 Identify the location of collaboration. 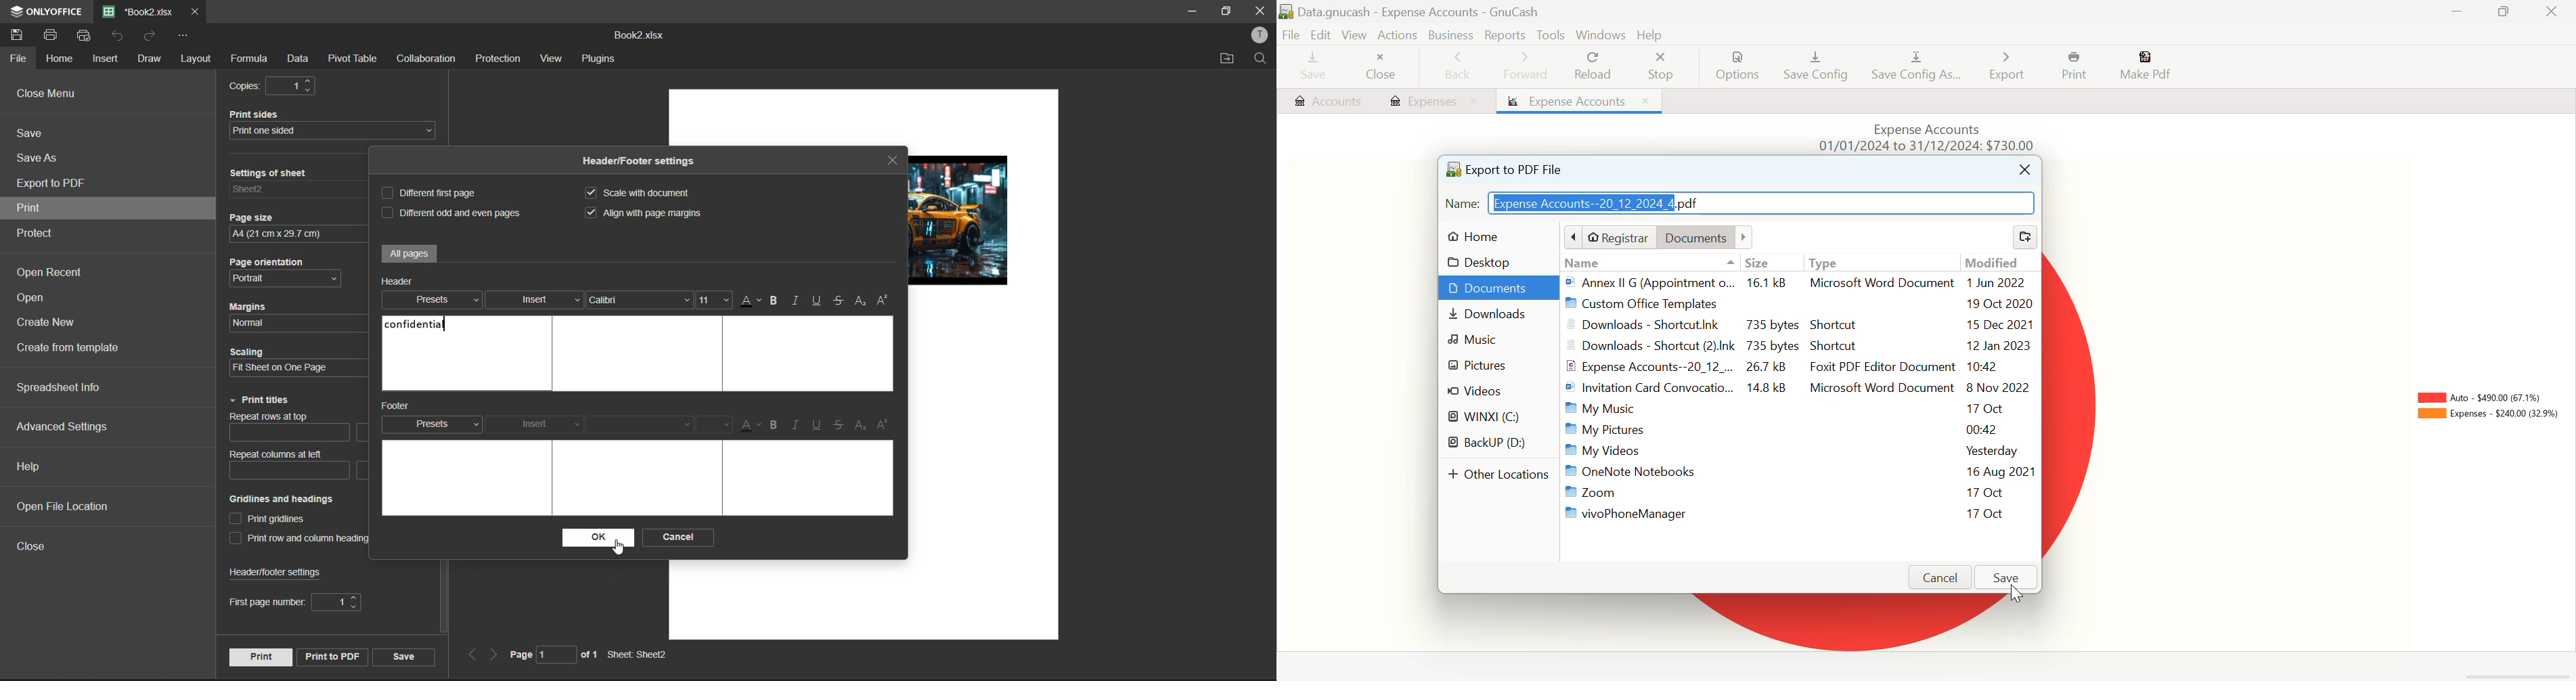
(431, 59).